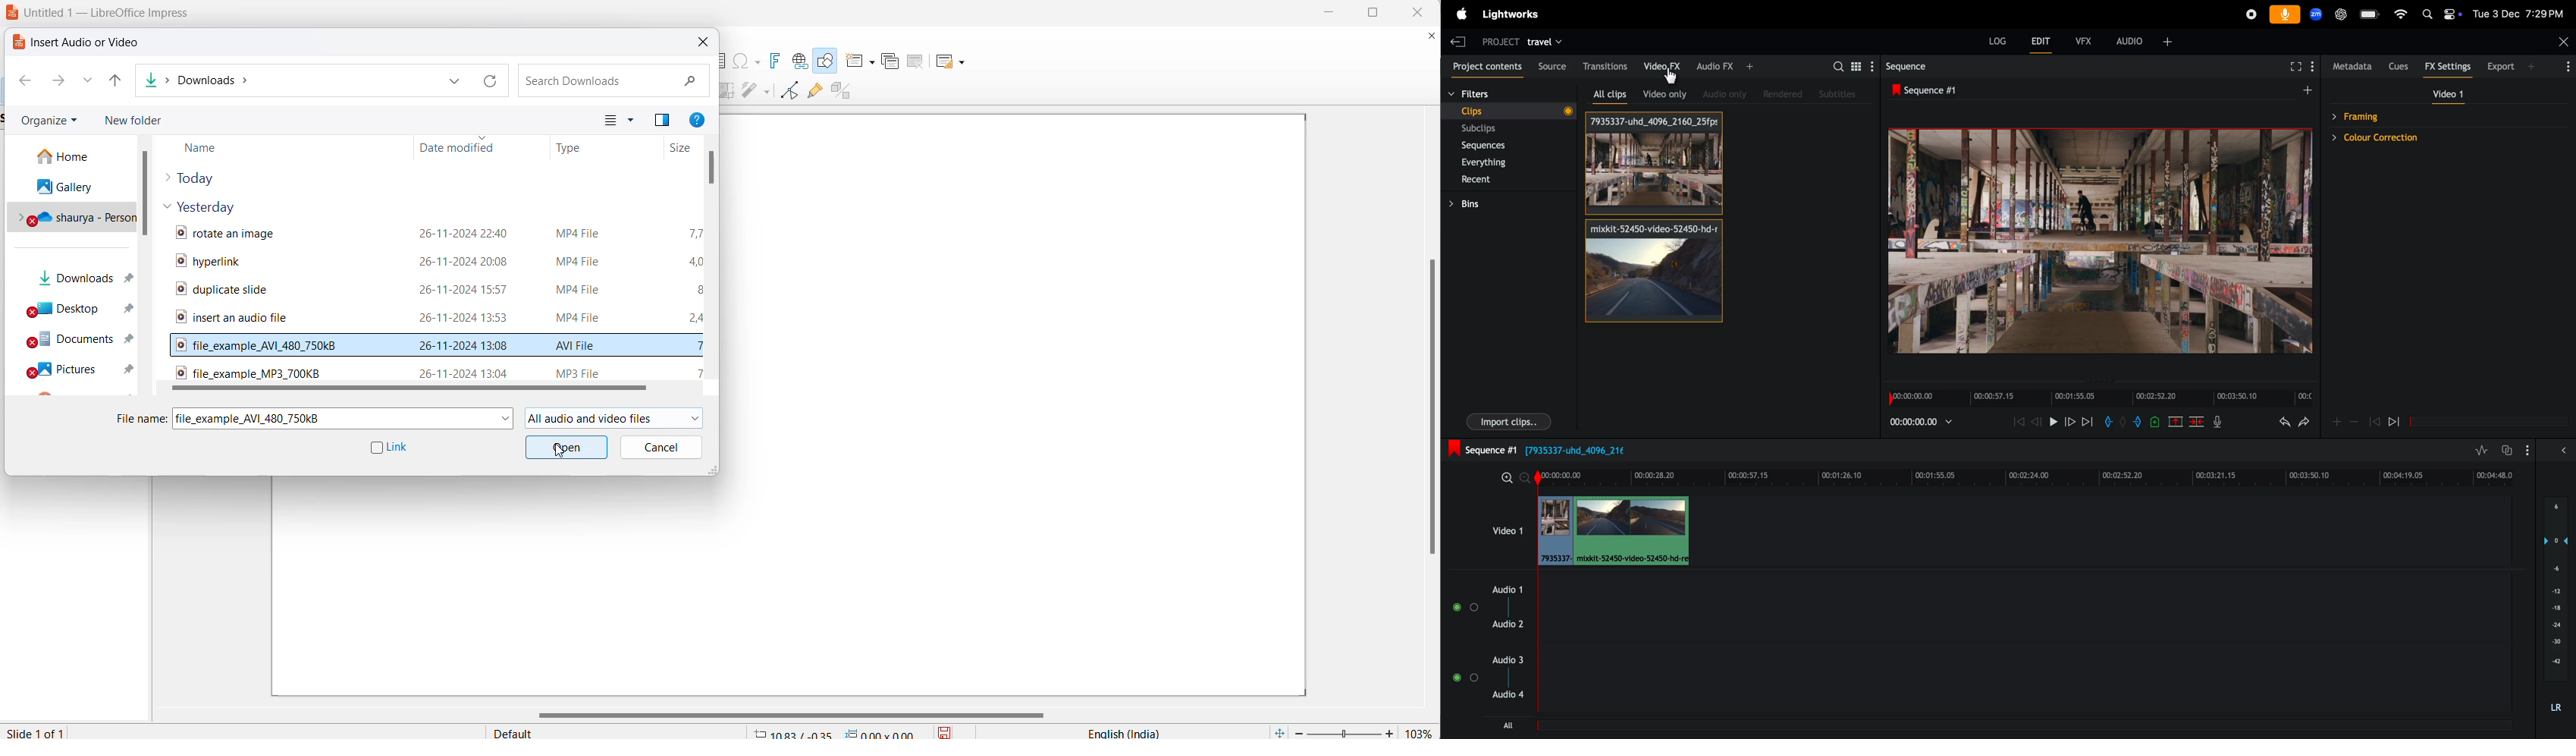 The width and height of the screenshot is (2576, 756). Describe the element at coordinates (1660, 65) in the screenshot. I see `Video fx` at that location.